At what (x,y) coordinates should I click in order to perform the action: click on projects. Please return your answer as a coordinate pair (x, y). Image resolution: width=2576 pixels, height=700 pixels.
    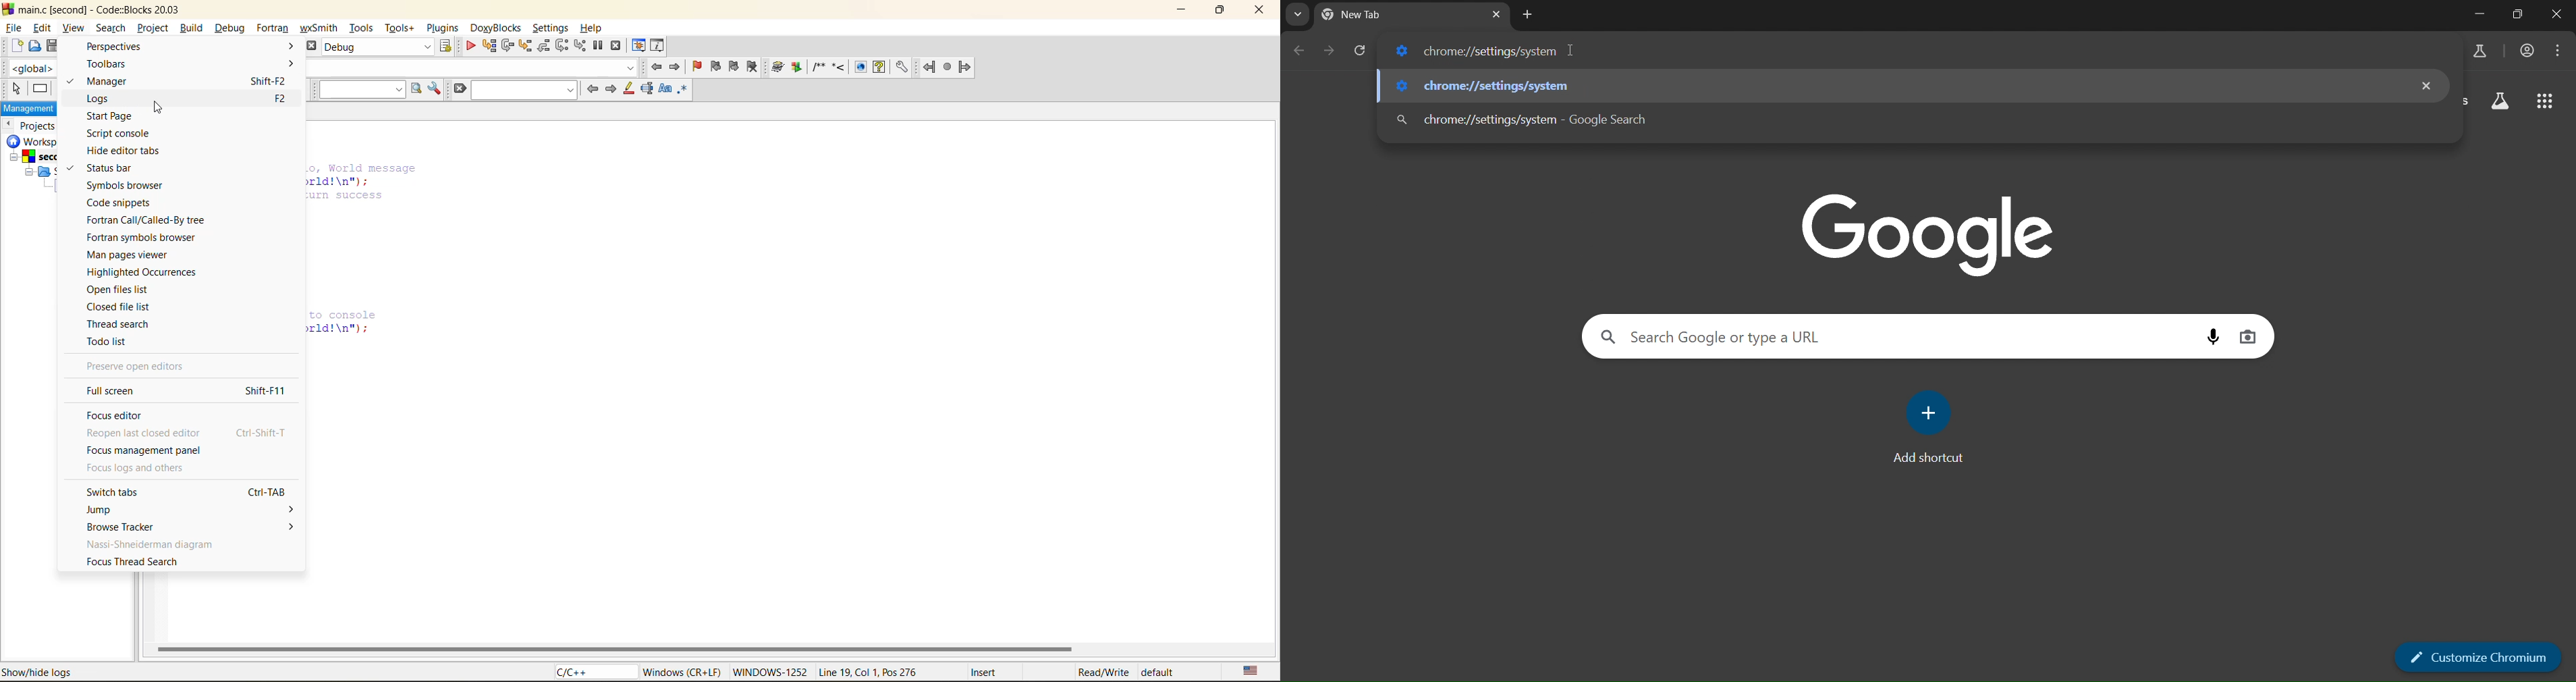
    Looking at the image, I should click on (40, 125).